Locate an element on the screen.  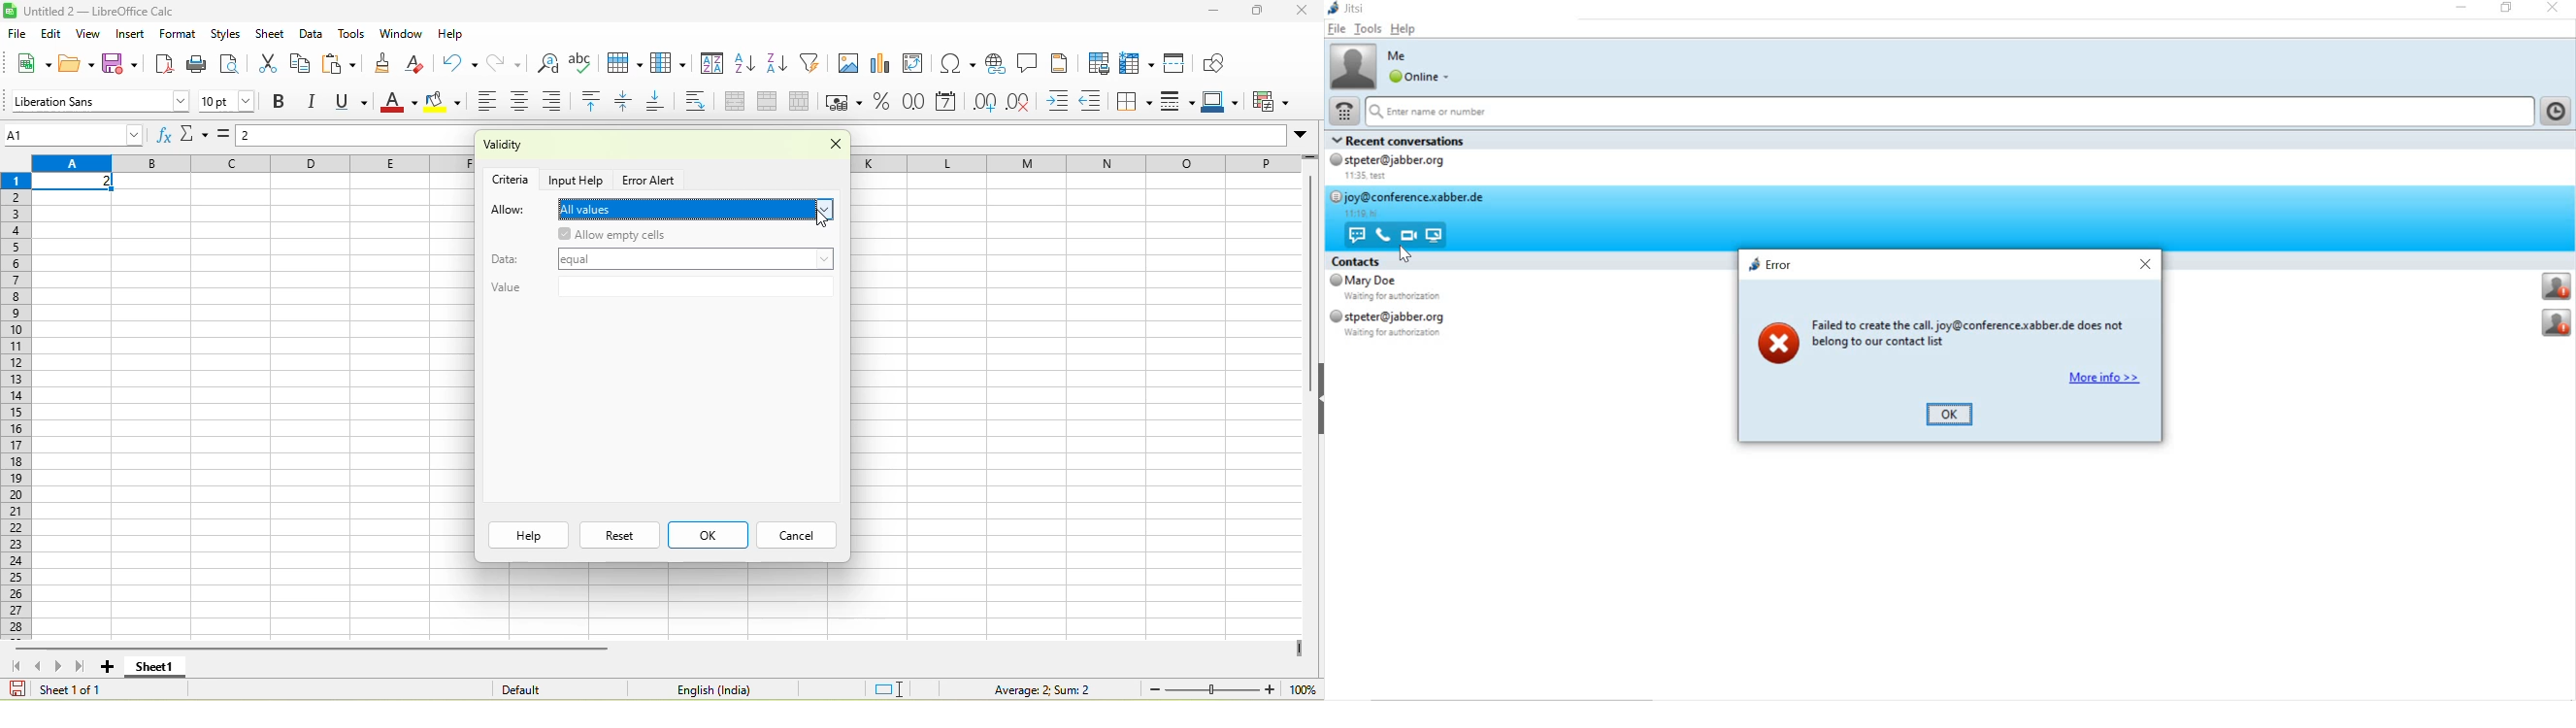
print preview is located at coordinates (232, 65).